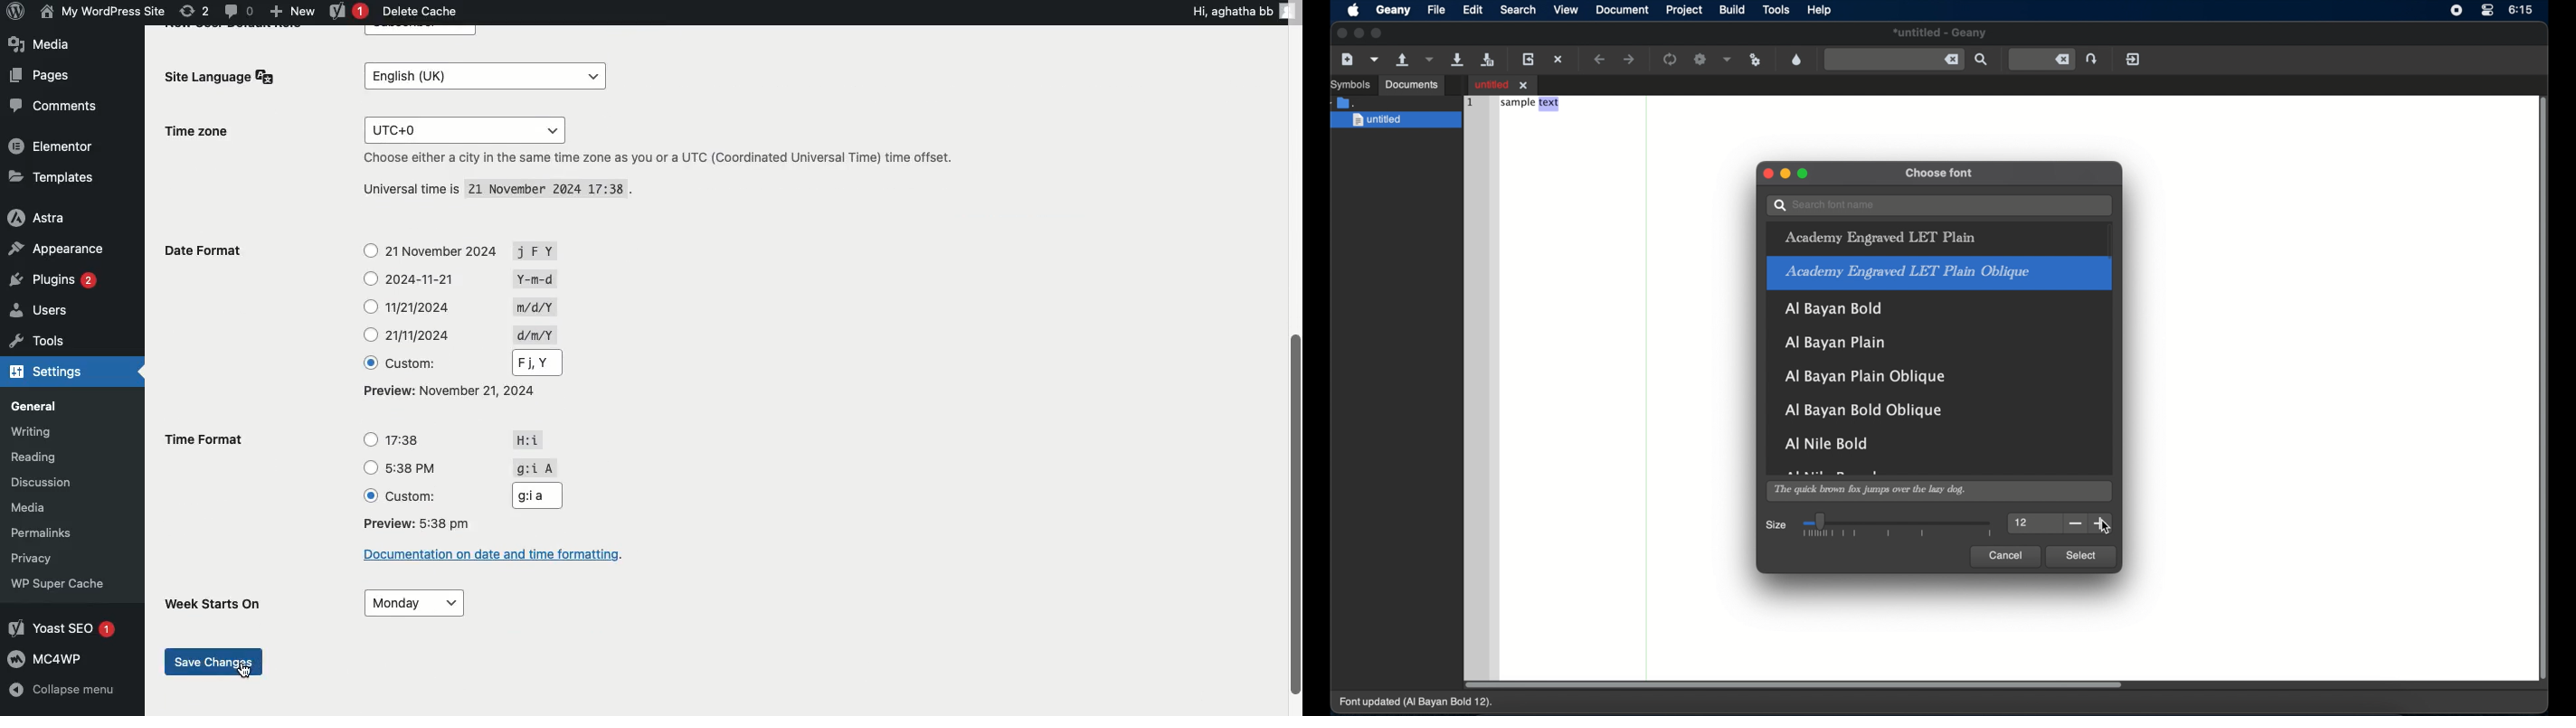 This screenshot has height=728, width=2576. I want to click on jump to entered line number, so click(2042, 60).